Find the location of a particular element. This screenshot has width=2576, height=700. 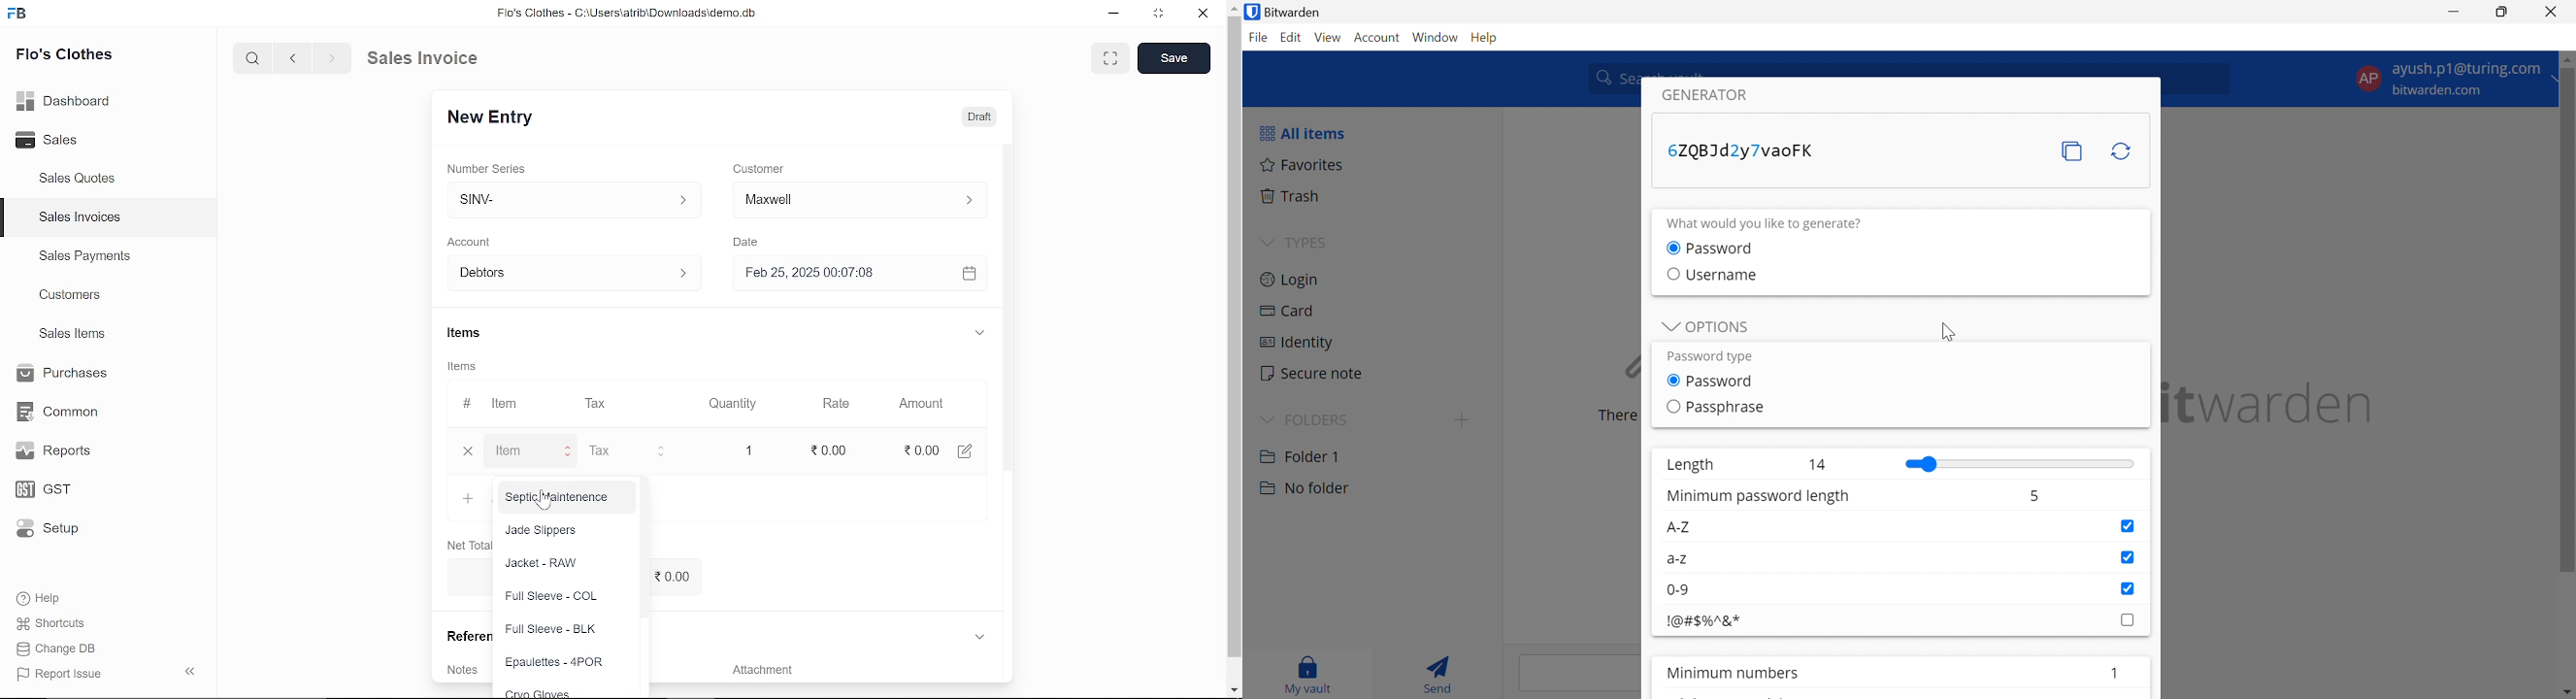

Sales Items. is located at coordinates (74, 335).